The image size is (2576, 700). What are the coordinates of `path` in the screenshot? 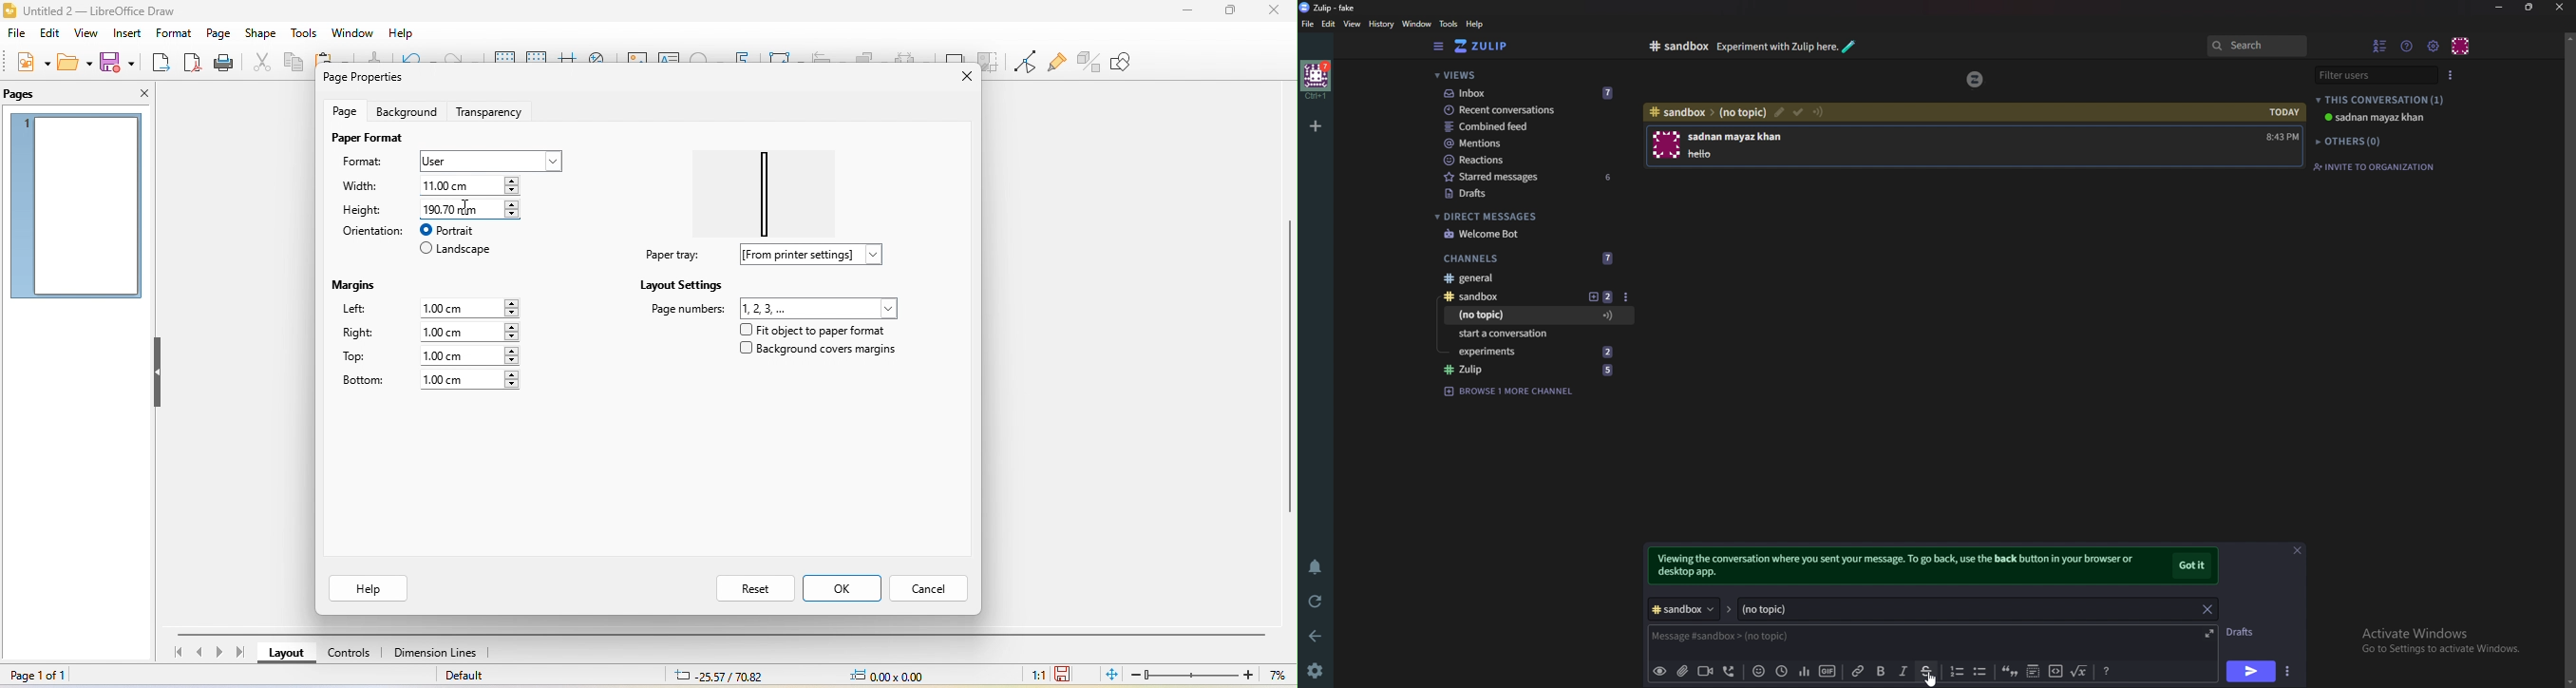 It's located at (1706, 112).